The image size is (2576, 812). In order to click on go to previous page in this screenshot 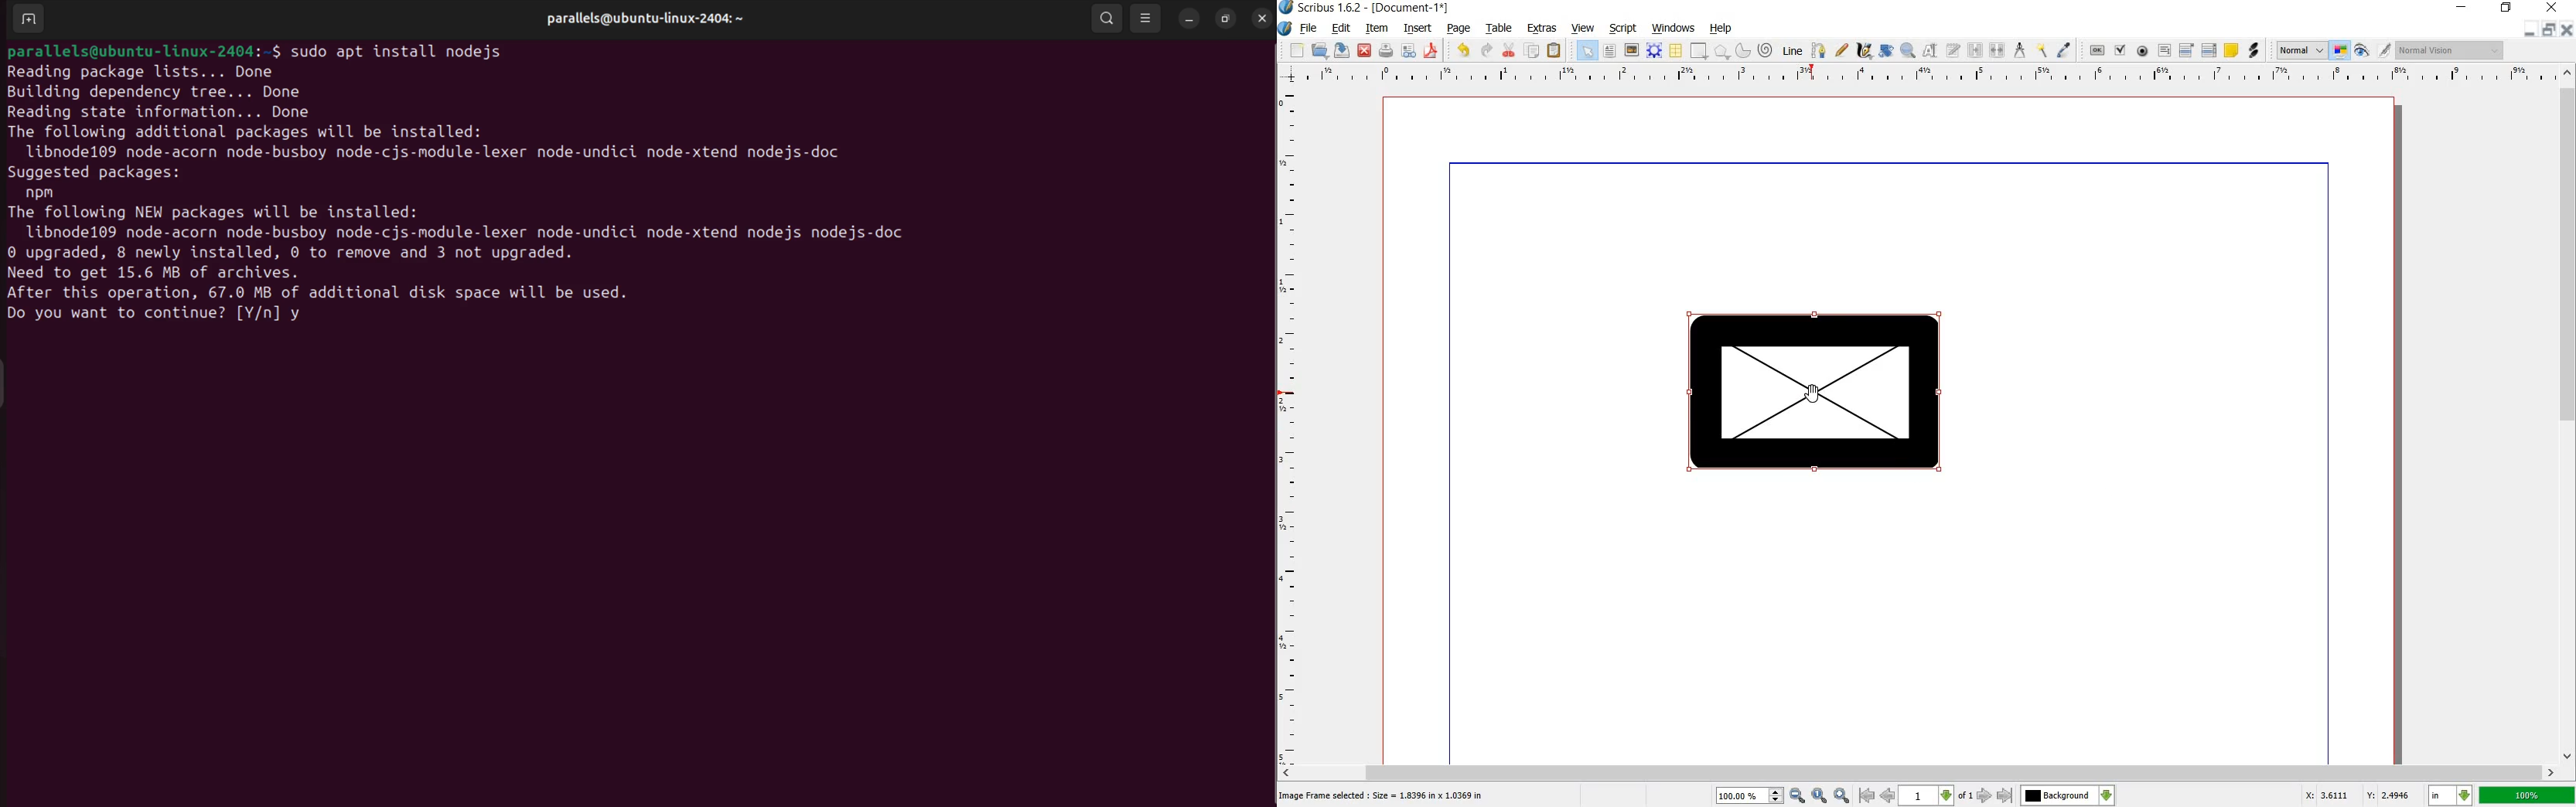, I will do `click(1887, 795)`.